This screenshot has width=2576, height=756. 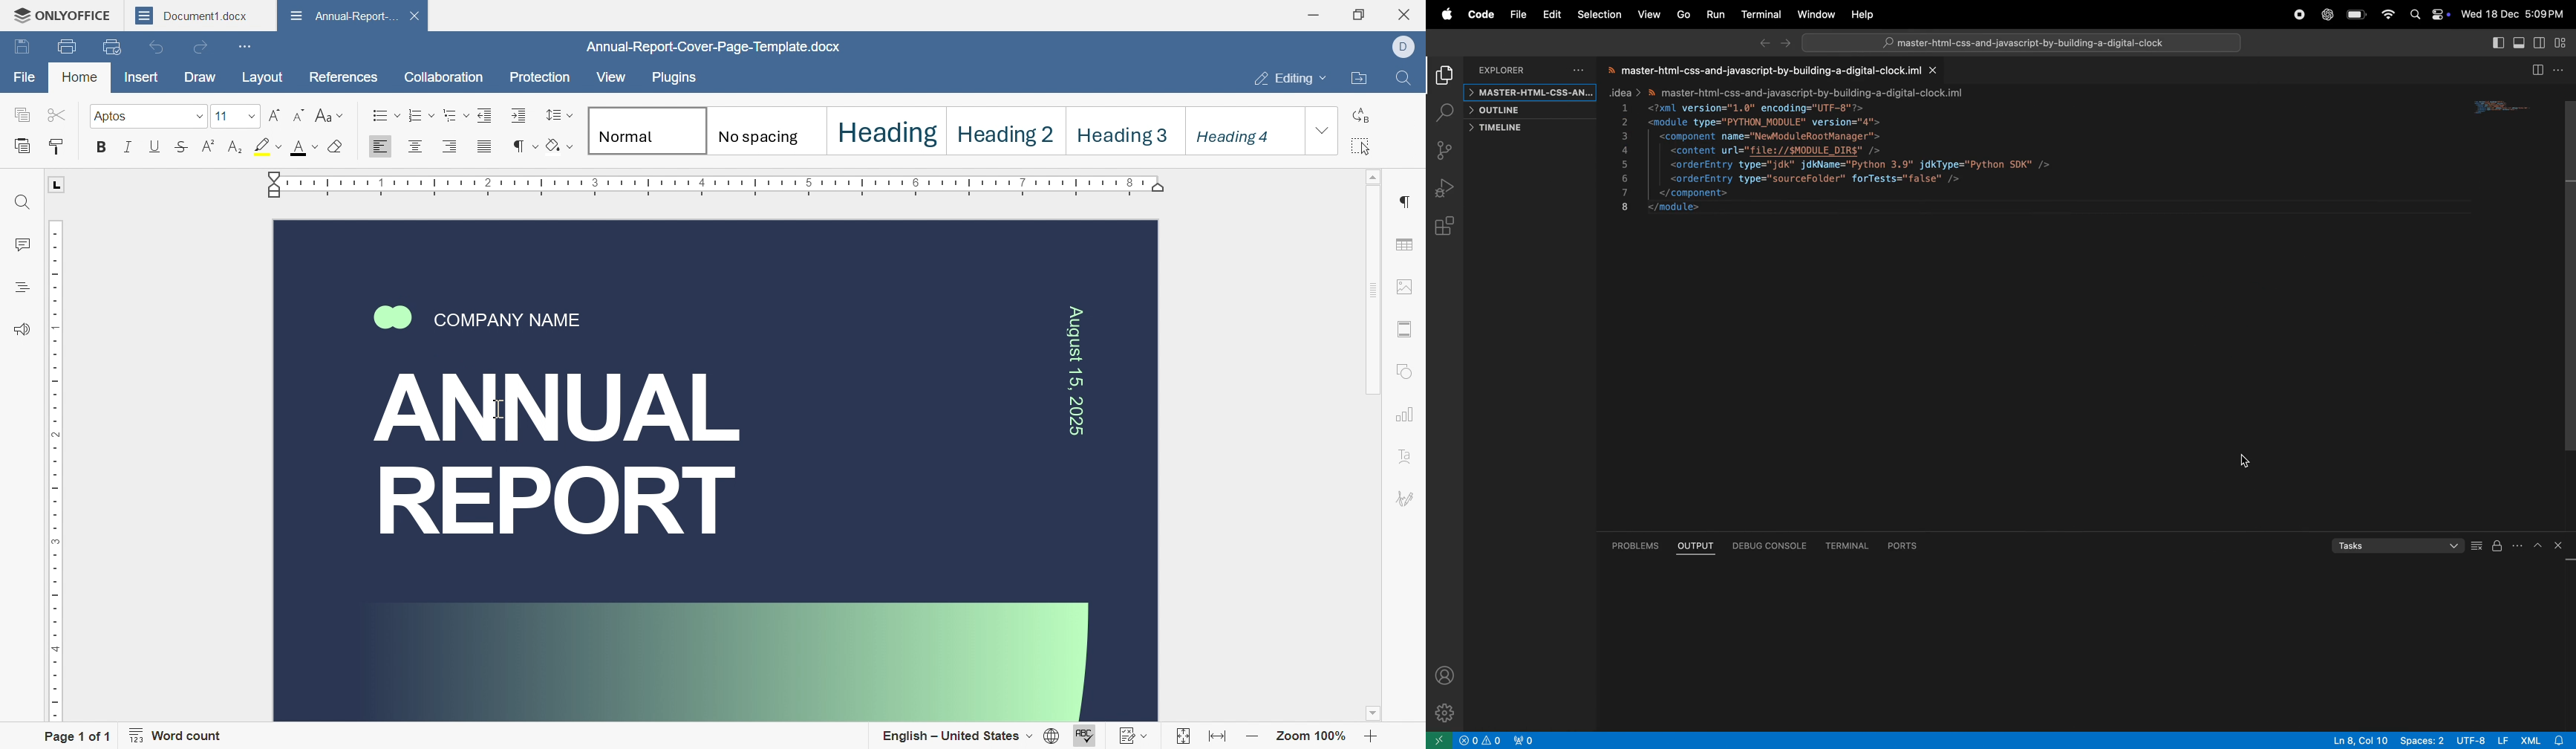 I want to click on justified, so click(x=489, y=148).